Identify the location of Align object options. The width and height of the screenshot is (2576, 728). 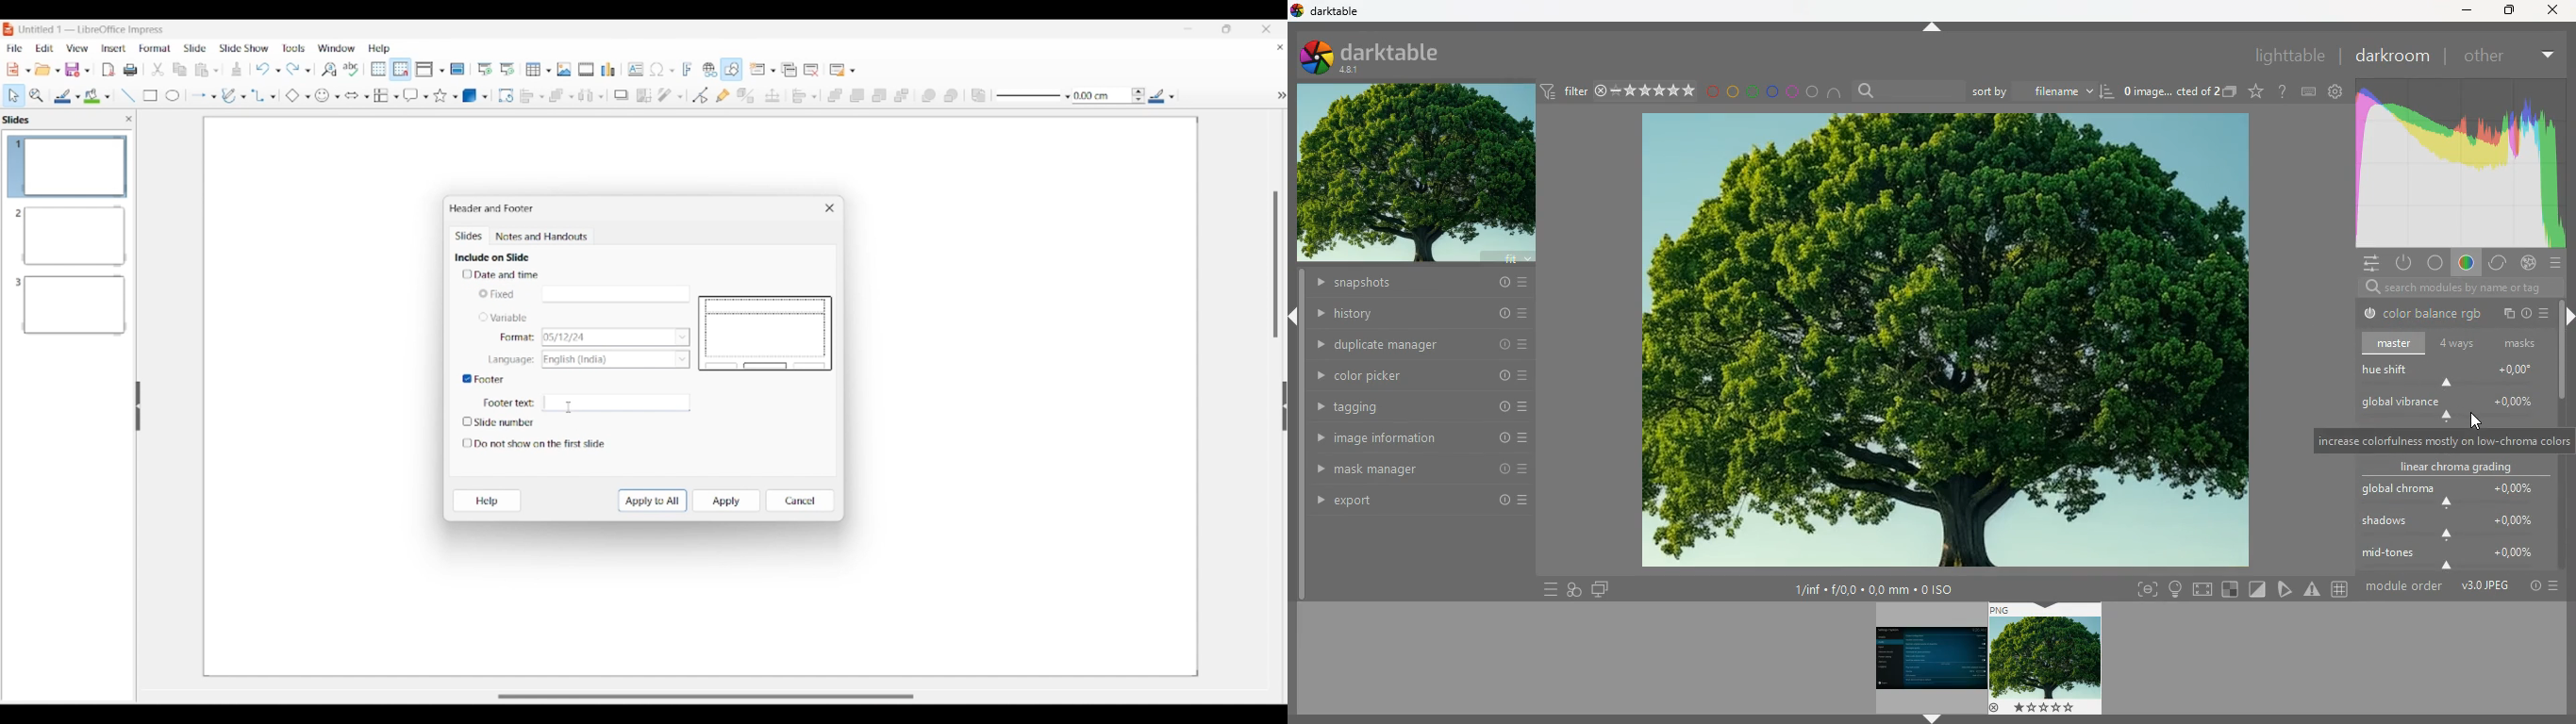
(533, 97).